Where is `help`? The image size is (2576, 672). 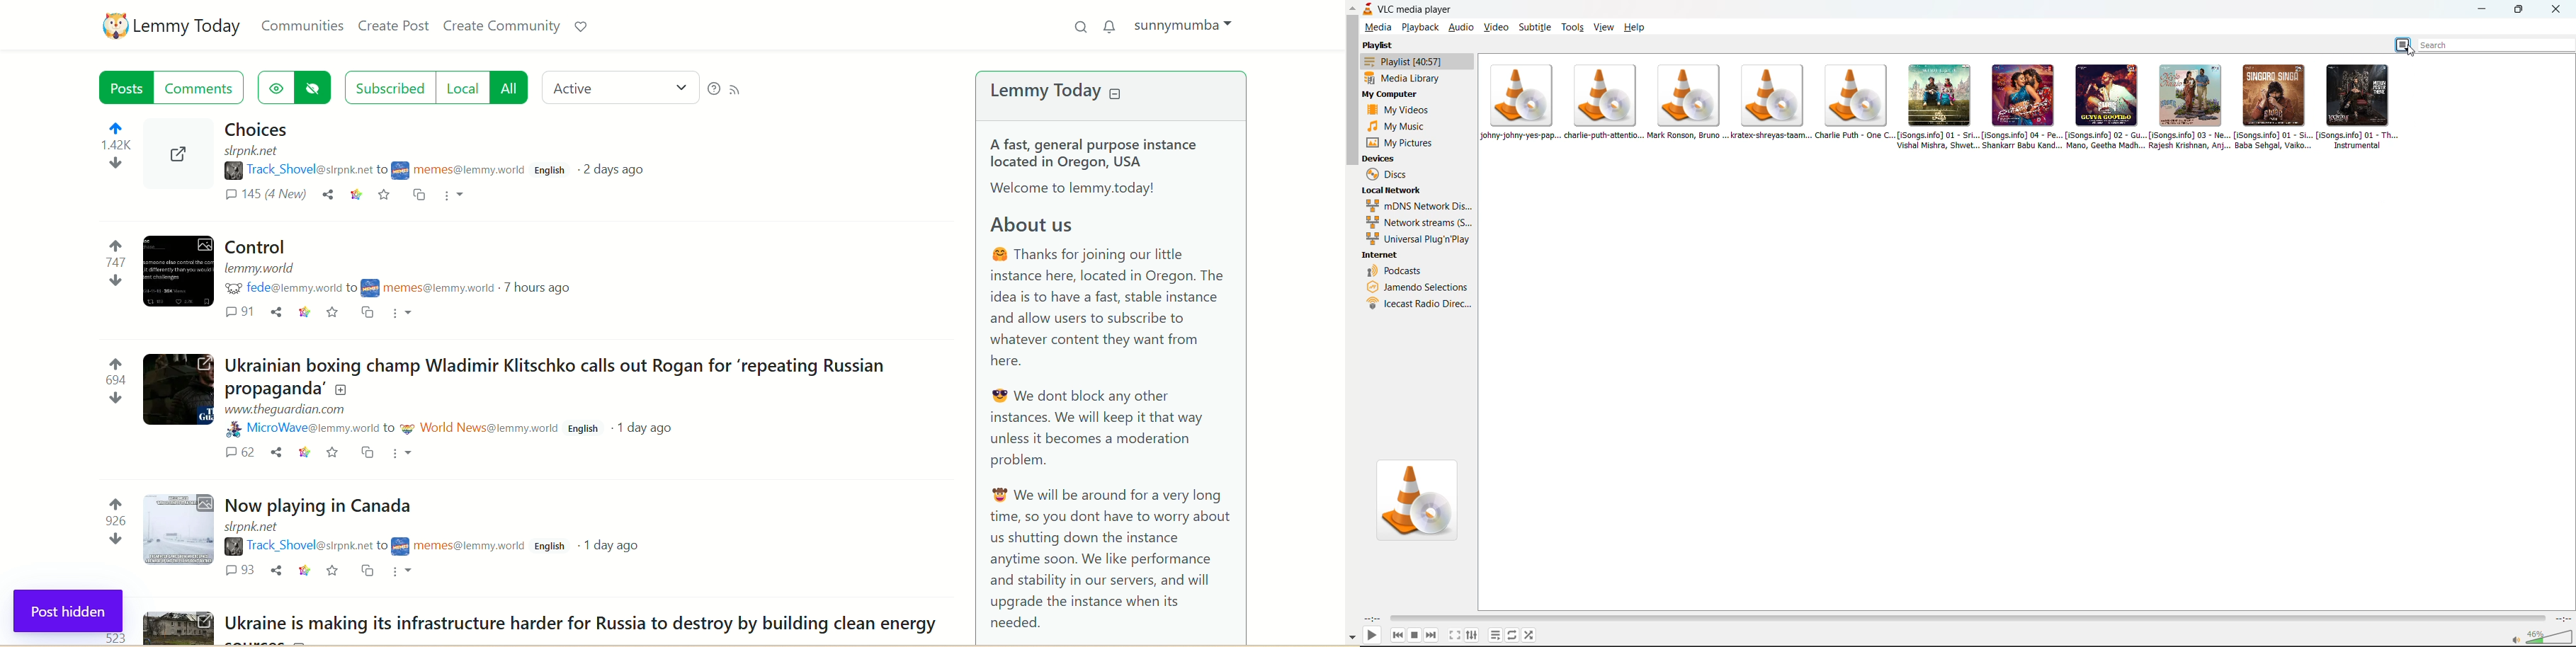
help is located at coordinates (712, 90).